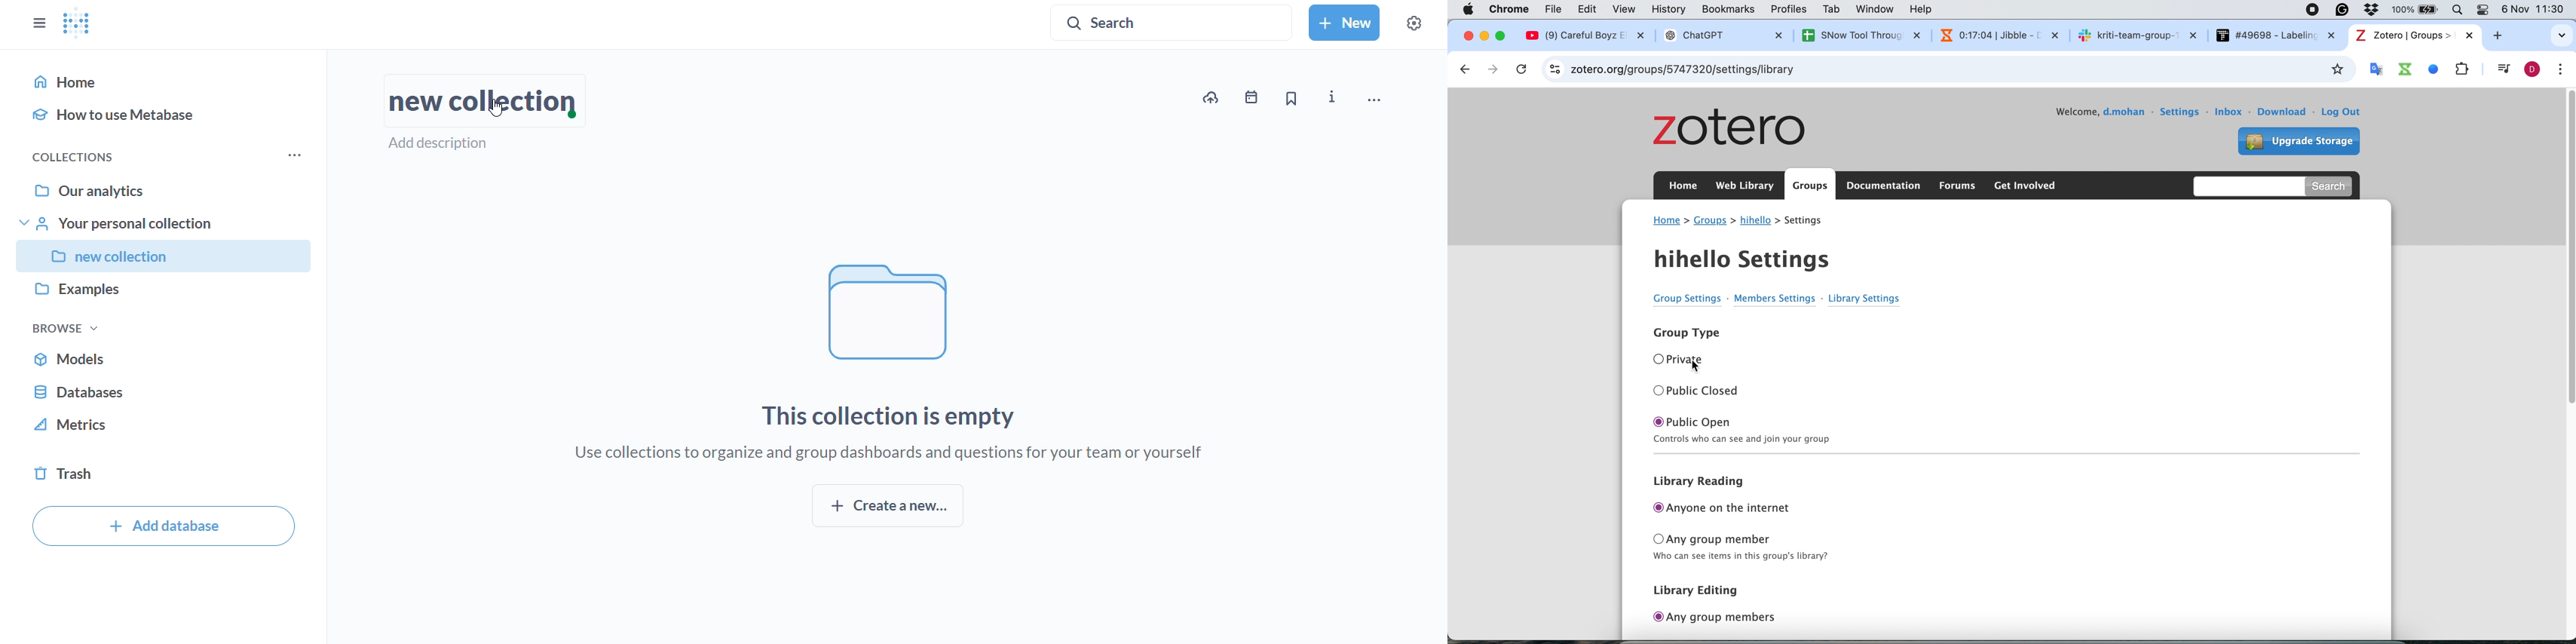 The width and height of the screenshot is (2576, 644). What do you see at coordinates (2561, 70) in the screenshot?
I see `customise` at bounding box center [2561, 70].